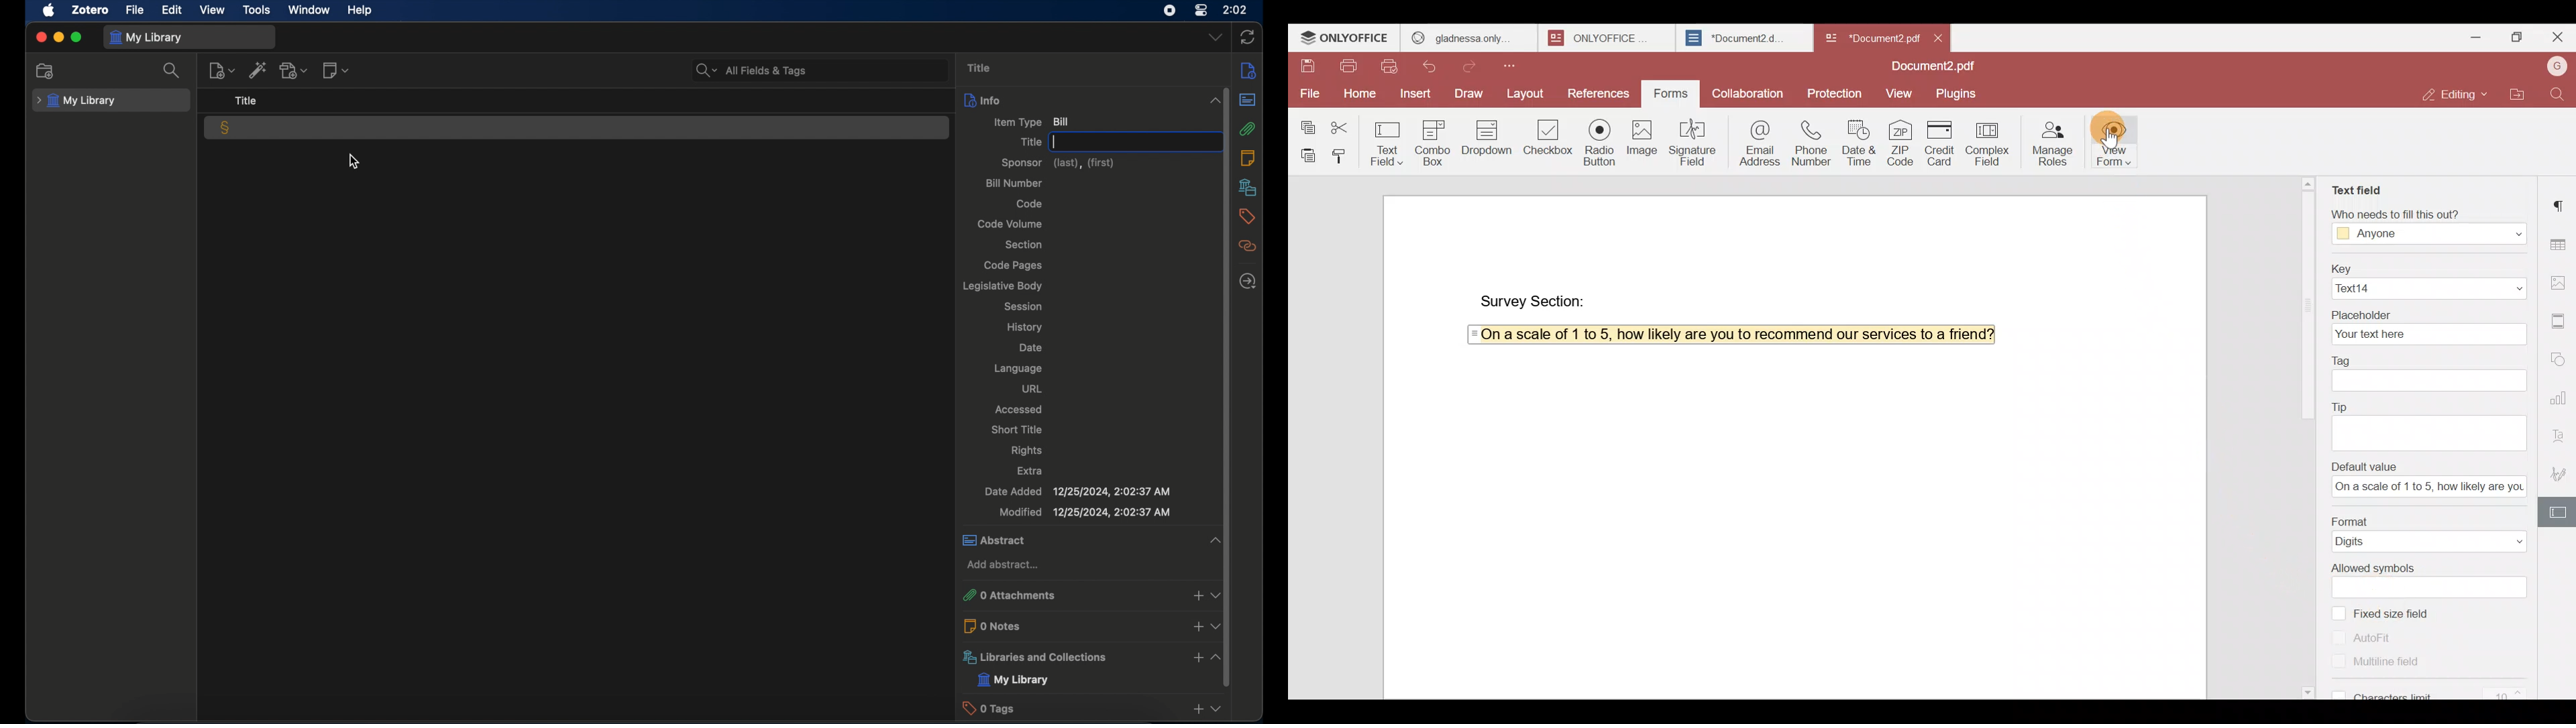  I want to click on locate, so click(1249, 281).